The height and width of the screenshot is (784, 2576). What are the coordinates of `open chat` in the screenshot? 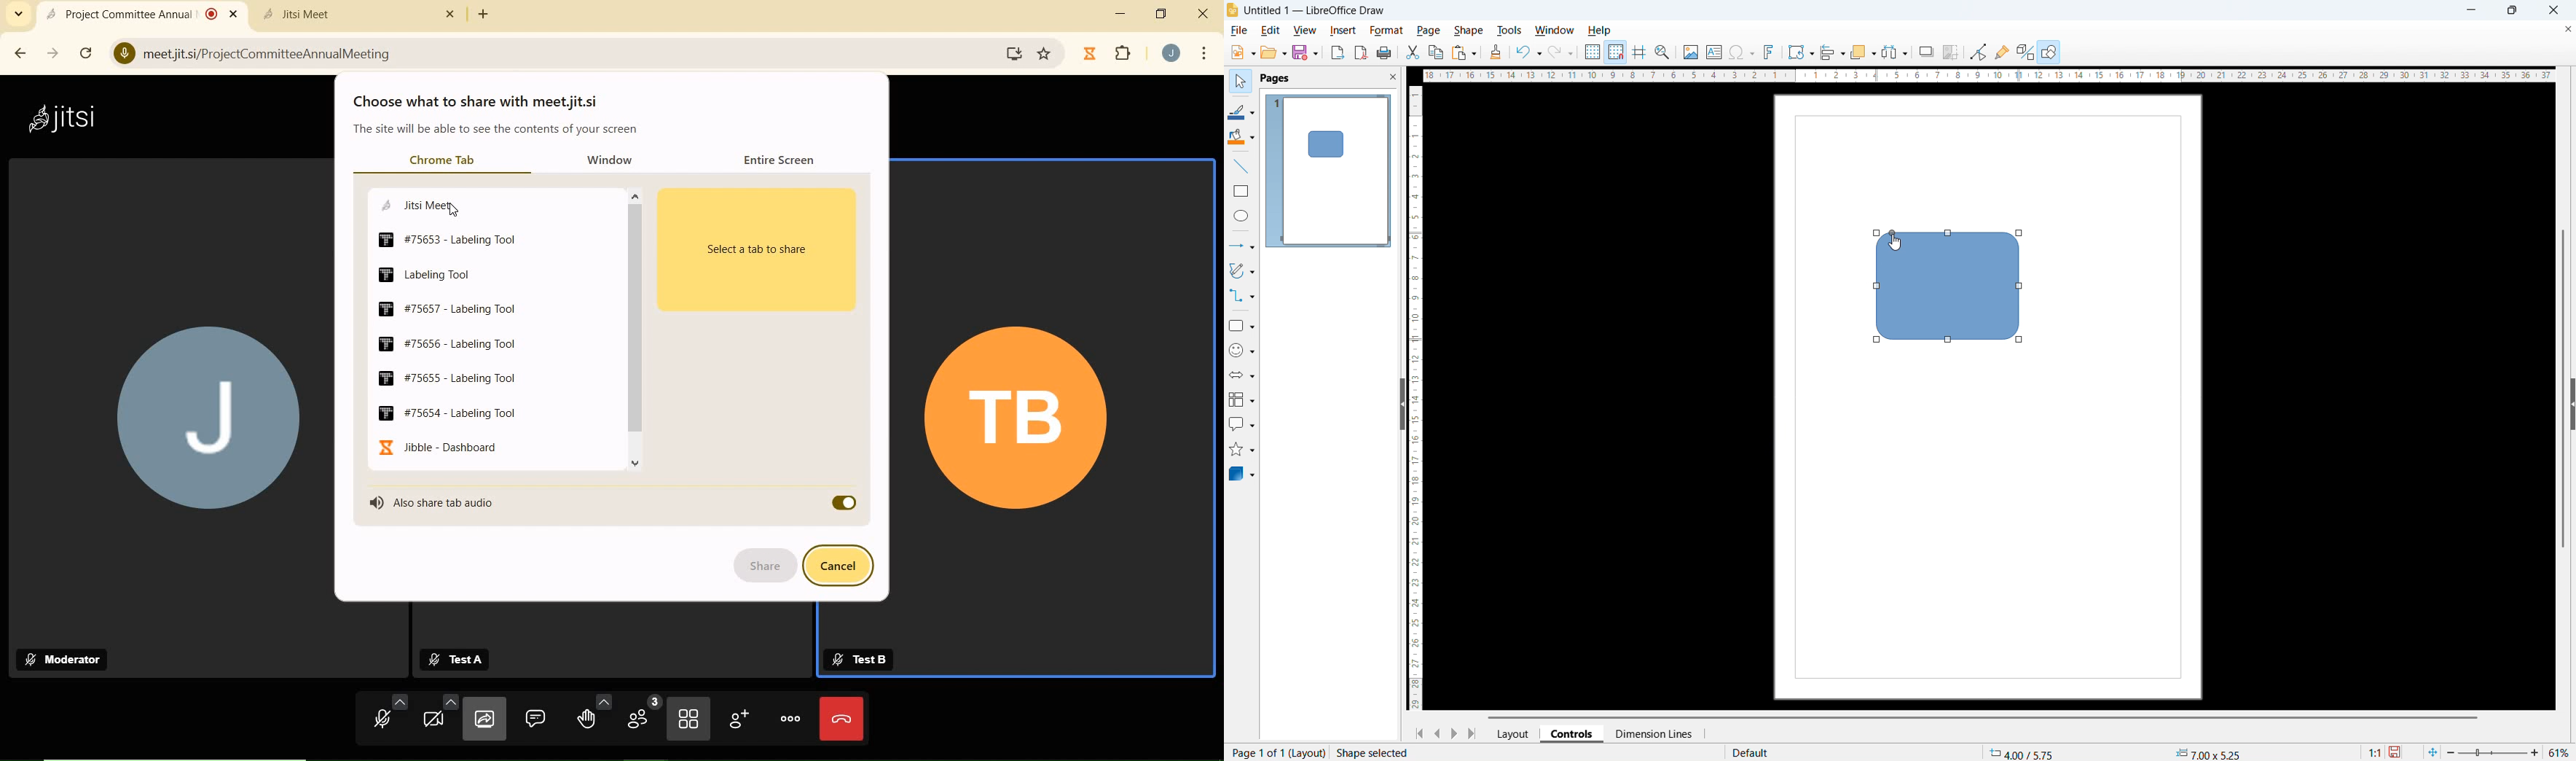 It's located at (537, 718).